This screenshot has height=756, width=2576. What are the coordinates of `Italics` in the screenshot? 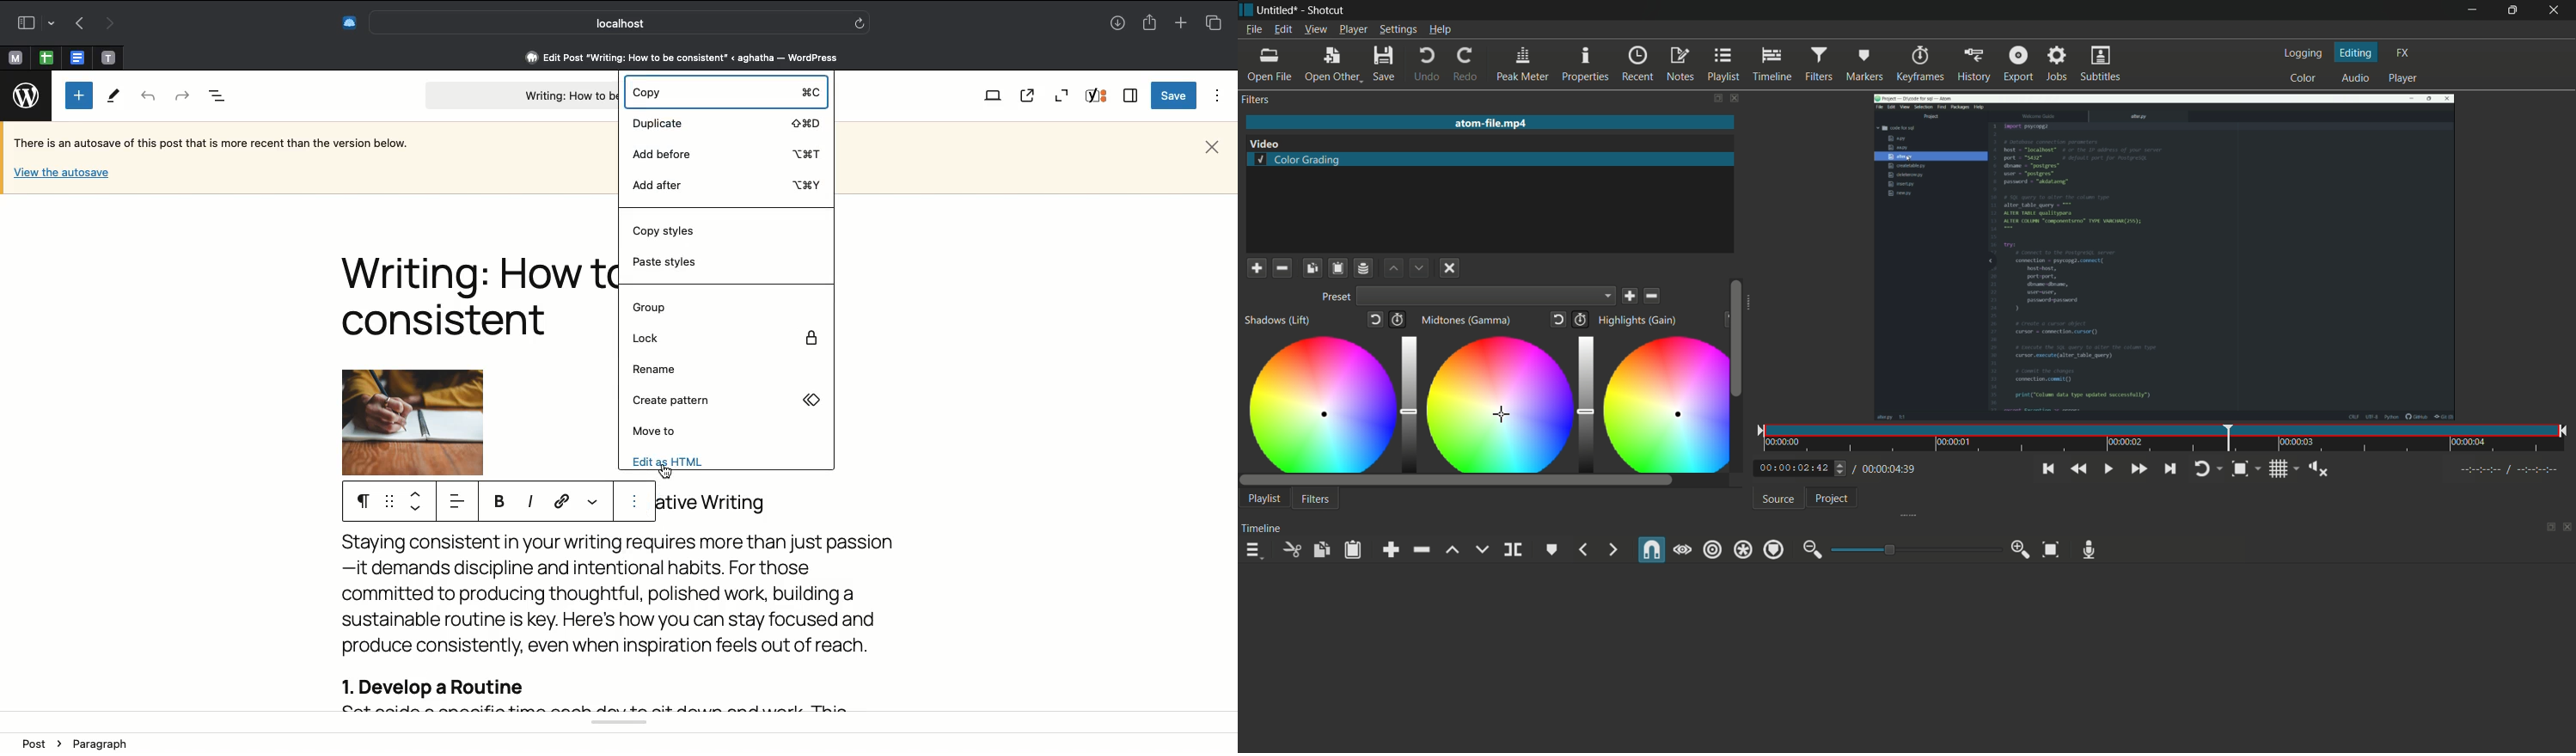 It's located at (530, 502).